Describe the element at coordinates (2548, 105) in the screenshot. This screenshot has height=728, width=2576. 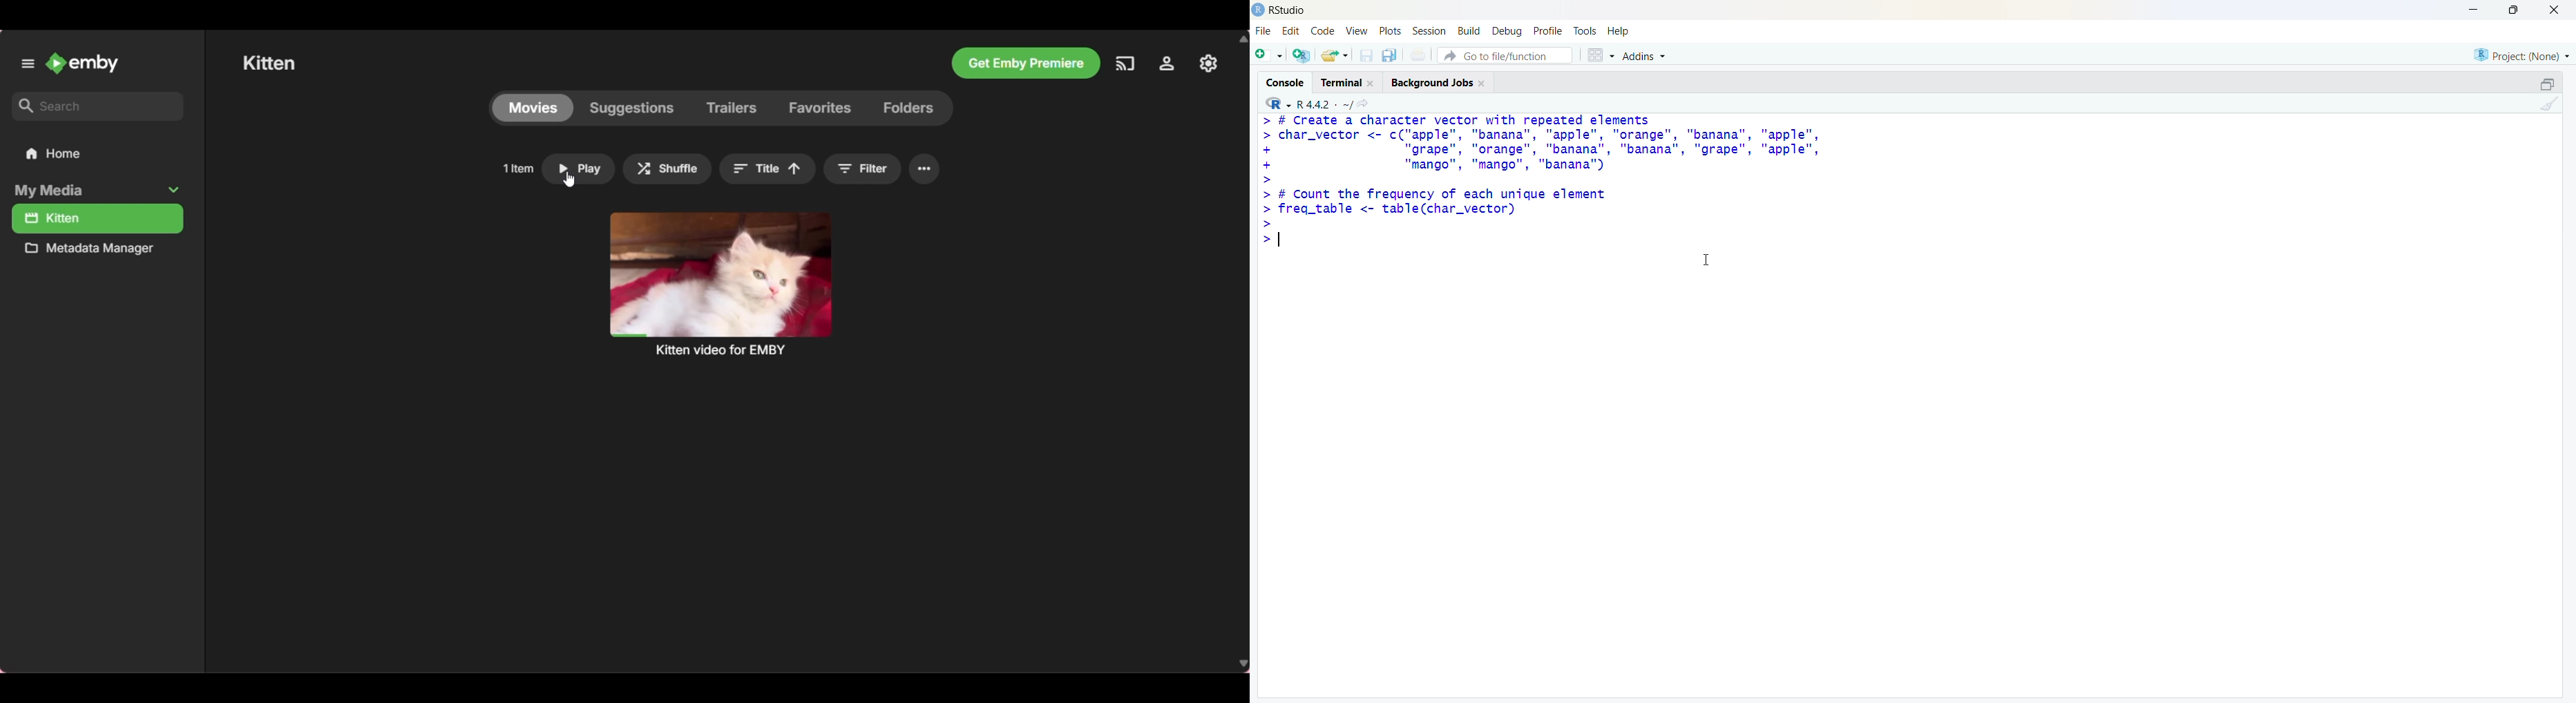
I see `Clear console` at that location.